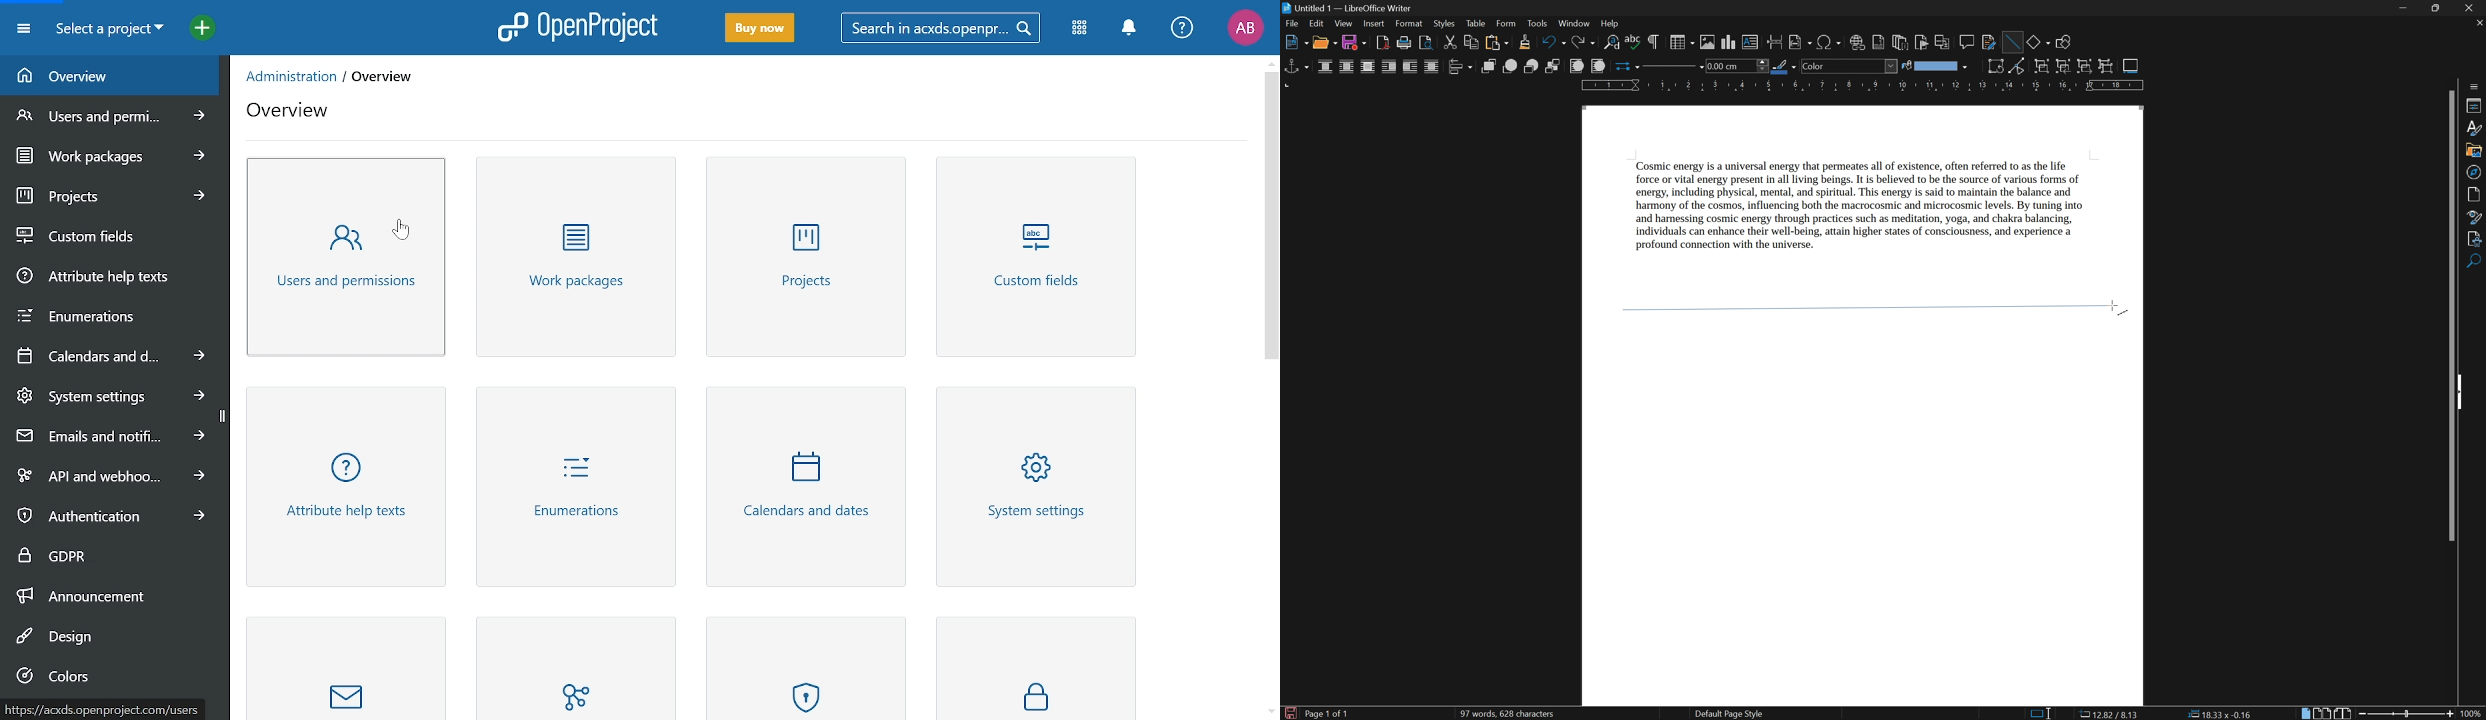 The width and height of the screenshot is (2492, 728). Describe the element at coordinates (113, 518) in the screenshot. I see `Authentication` at that location.